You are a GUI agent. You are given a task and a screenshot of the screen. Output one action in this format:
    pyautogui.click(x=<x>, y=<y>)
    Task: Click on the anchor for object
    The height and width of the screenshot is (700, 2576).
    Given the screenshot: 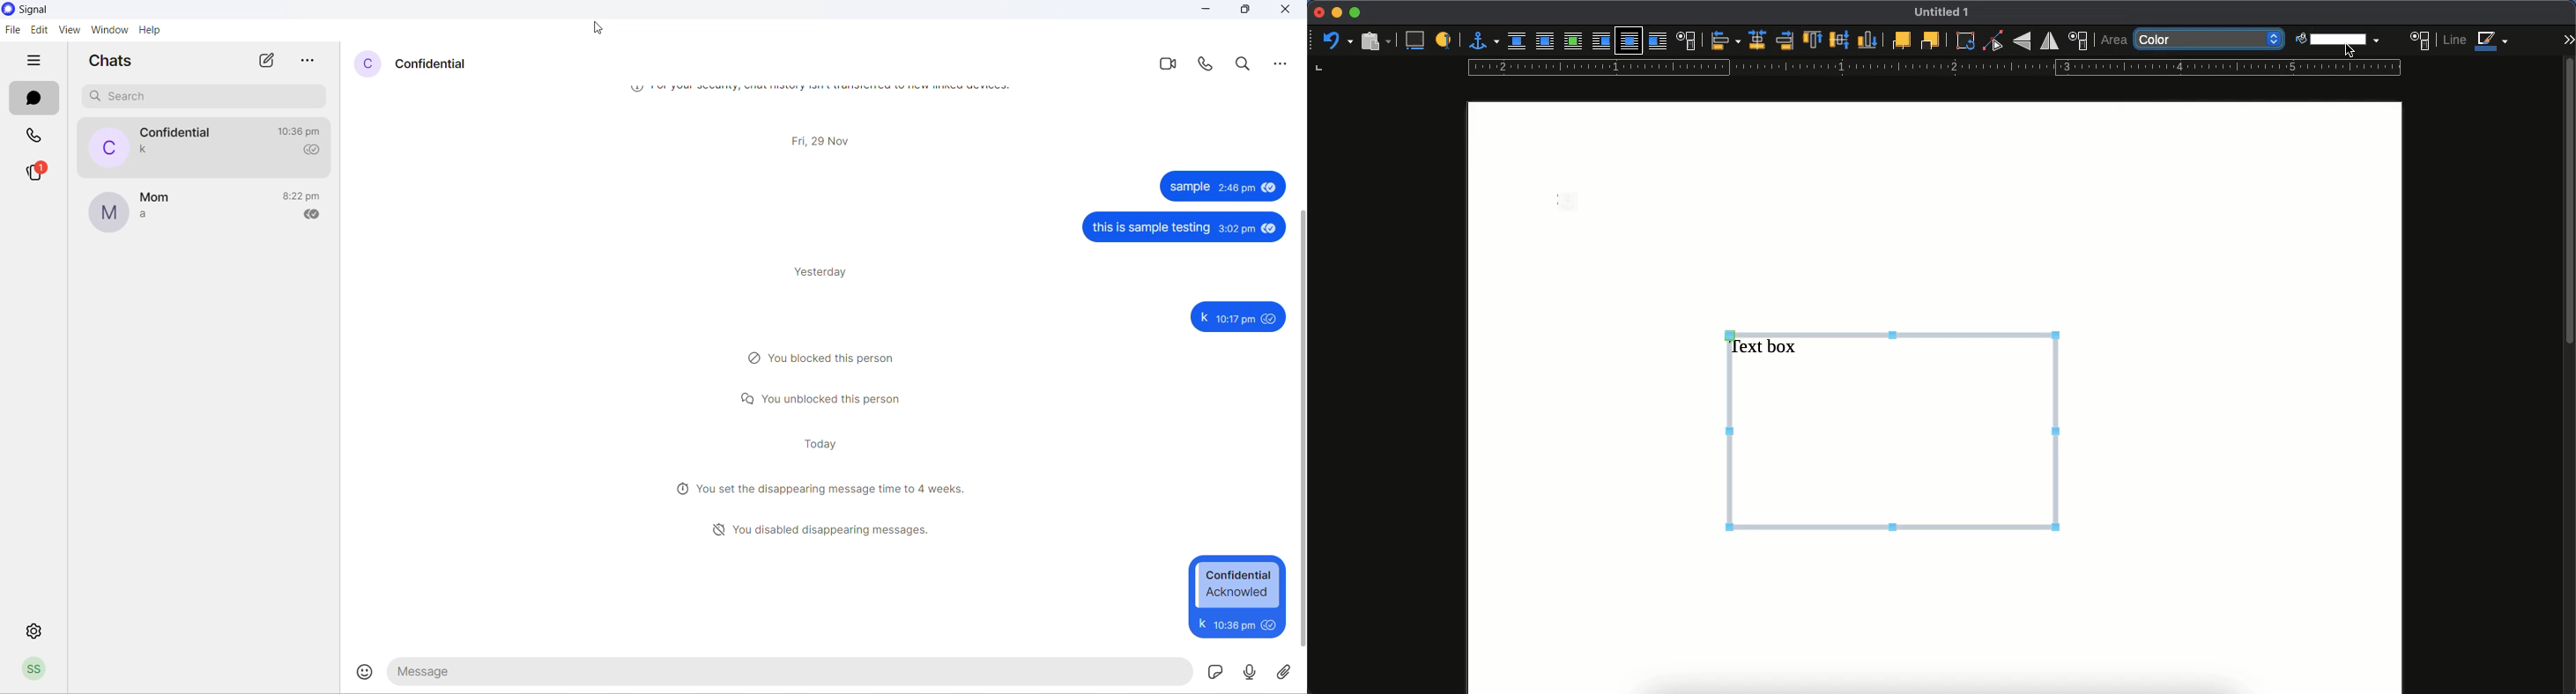 What is the action you would take?
    pyautogui.click(x=1483, y=40)
    